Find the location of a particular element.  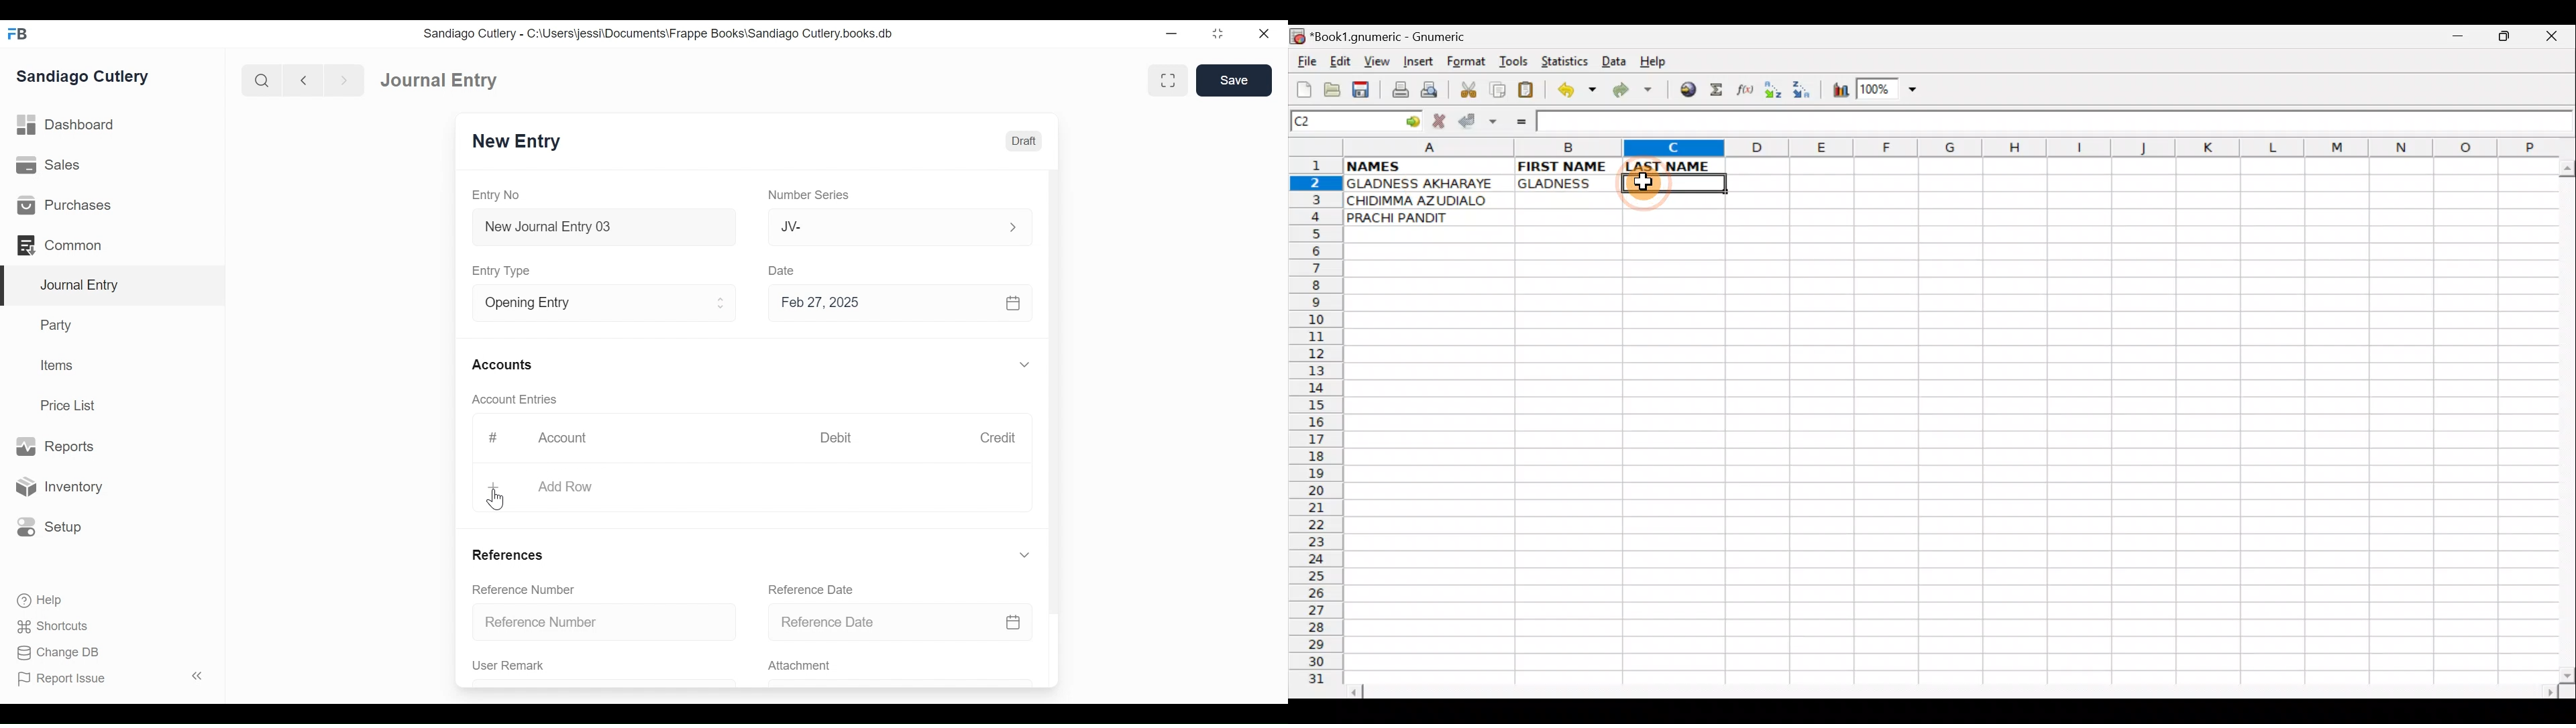

Navigate forward is located at coordinates (343, 80).